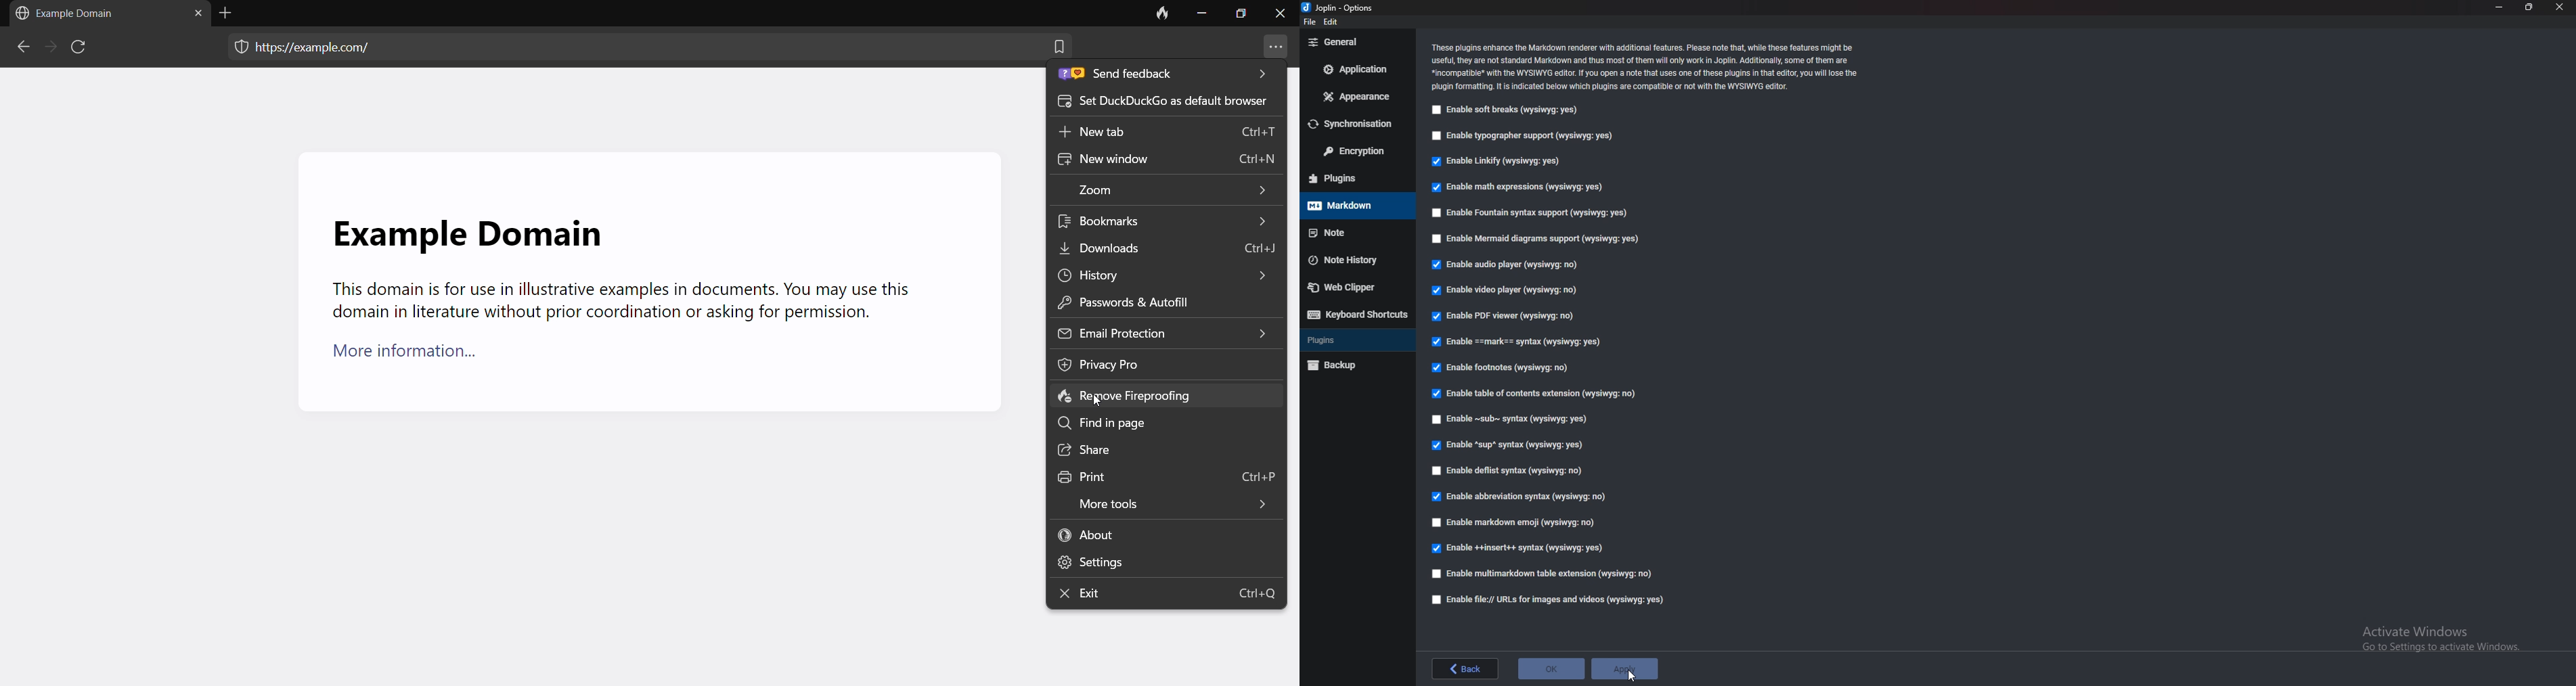 This screenshot has width=2576, height=700. Describe the element at coordinates (1502, 163) in the screenshot. I see `Enable linkify` at that location.